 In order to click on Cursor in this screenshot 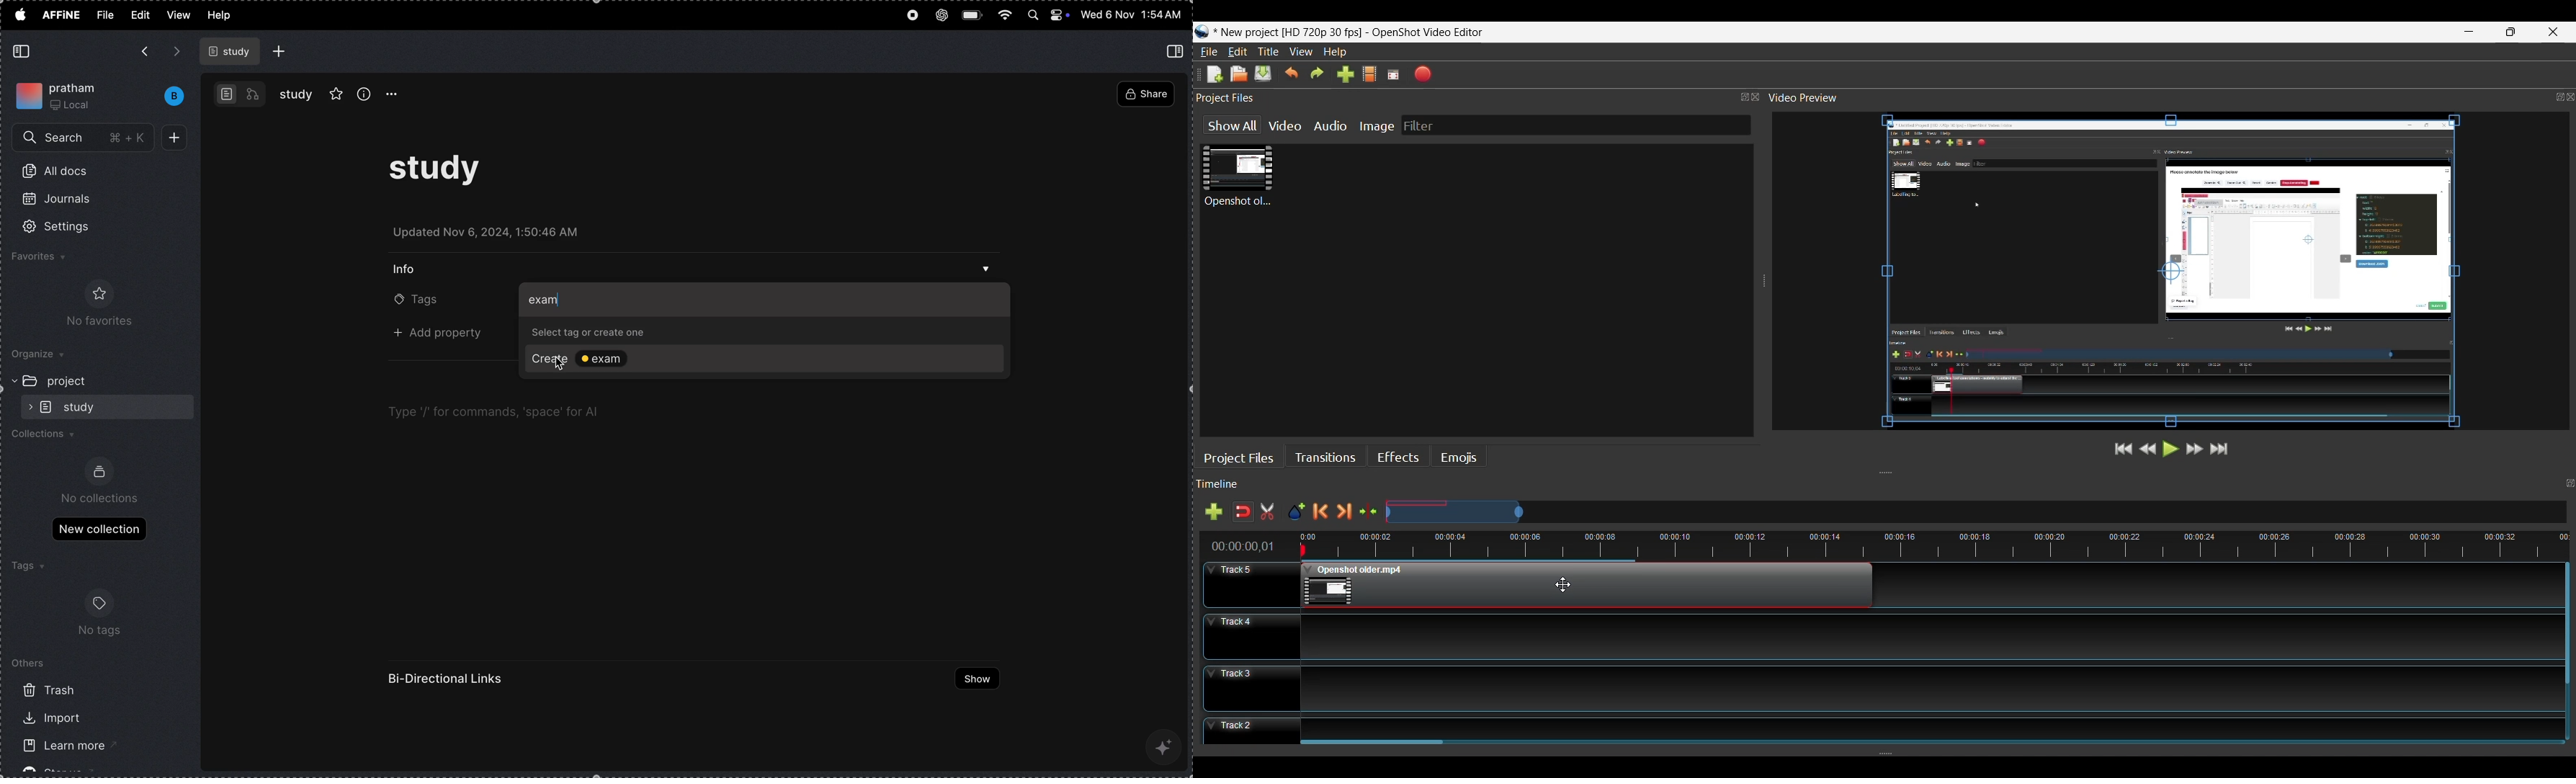, I will do `click(1564, 584)`.